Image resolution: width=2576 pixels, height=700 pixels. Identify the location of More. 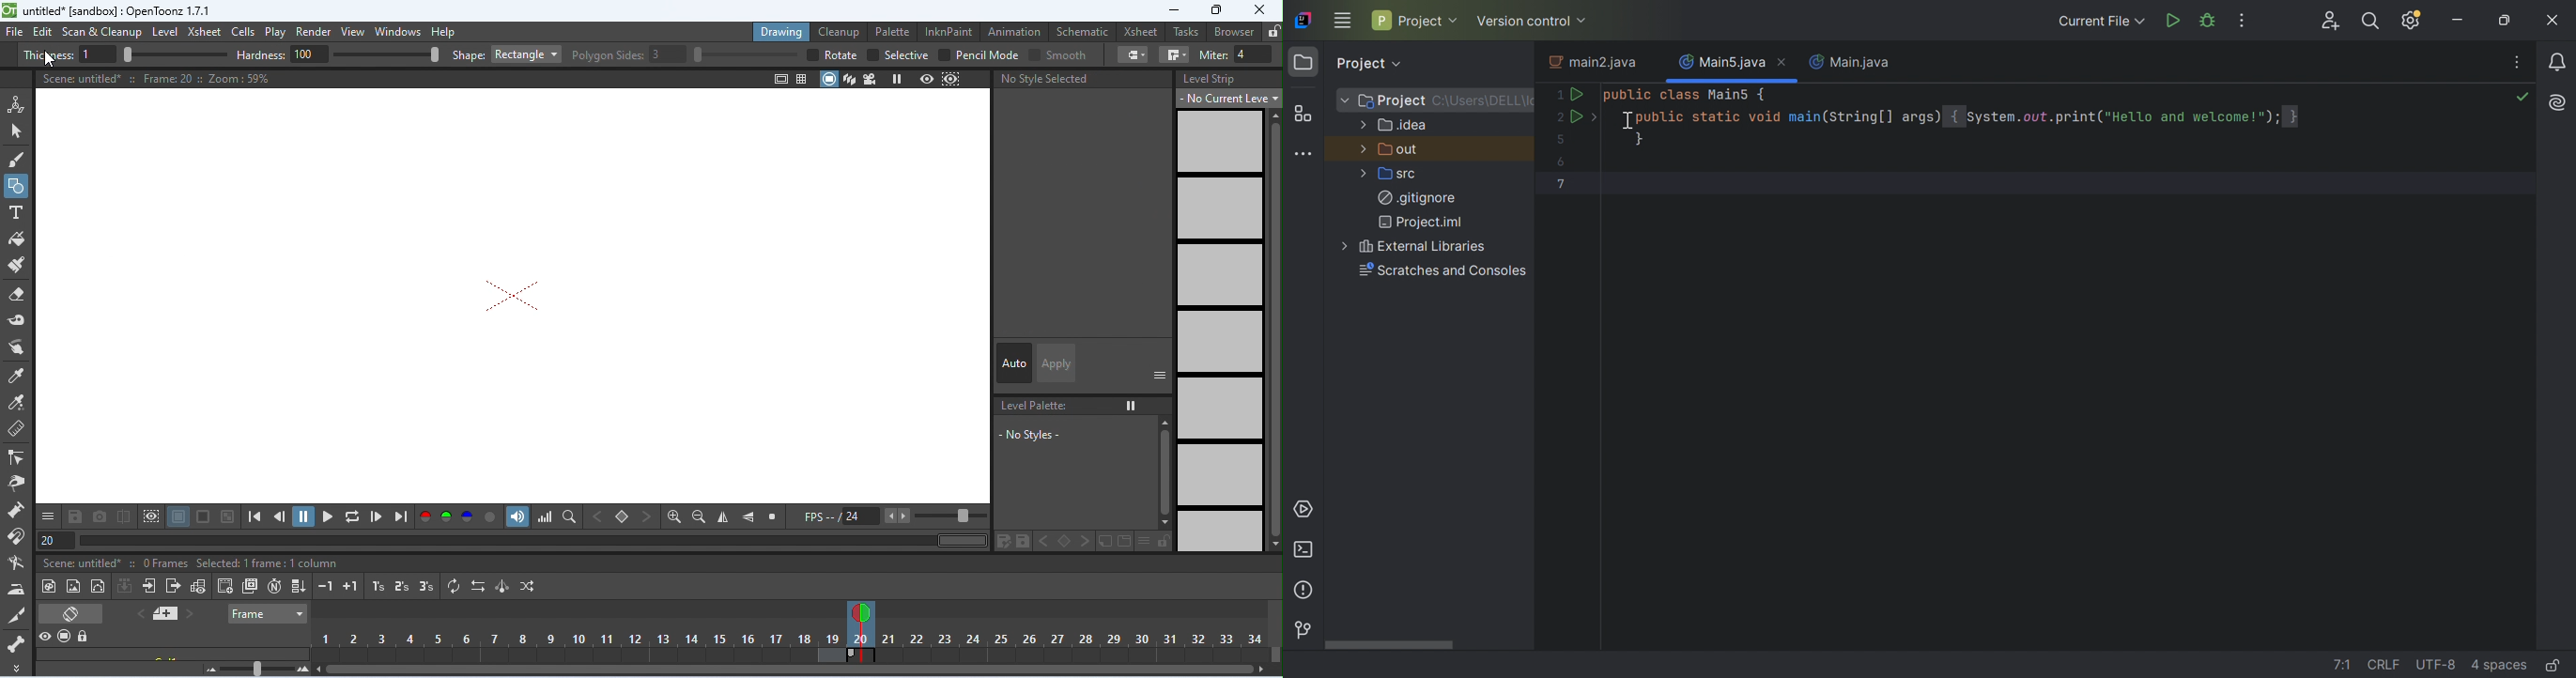
(1363, 173).